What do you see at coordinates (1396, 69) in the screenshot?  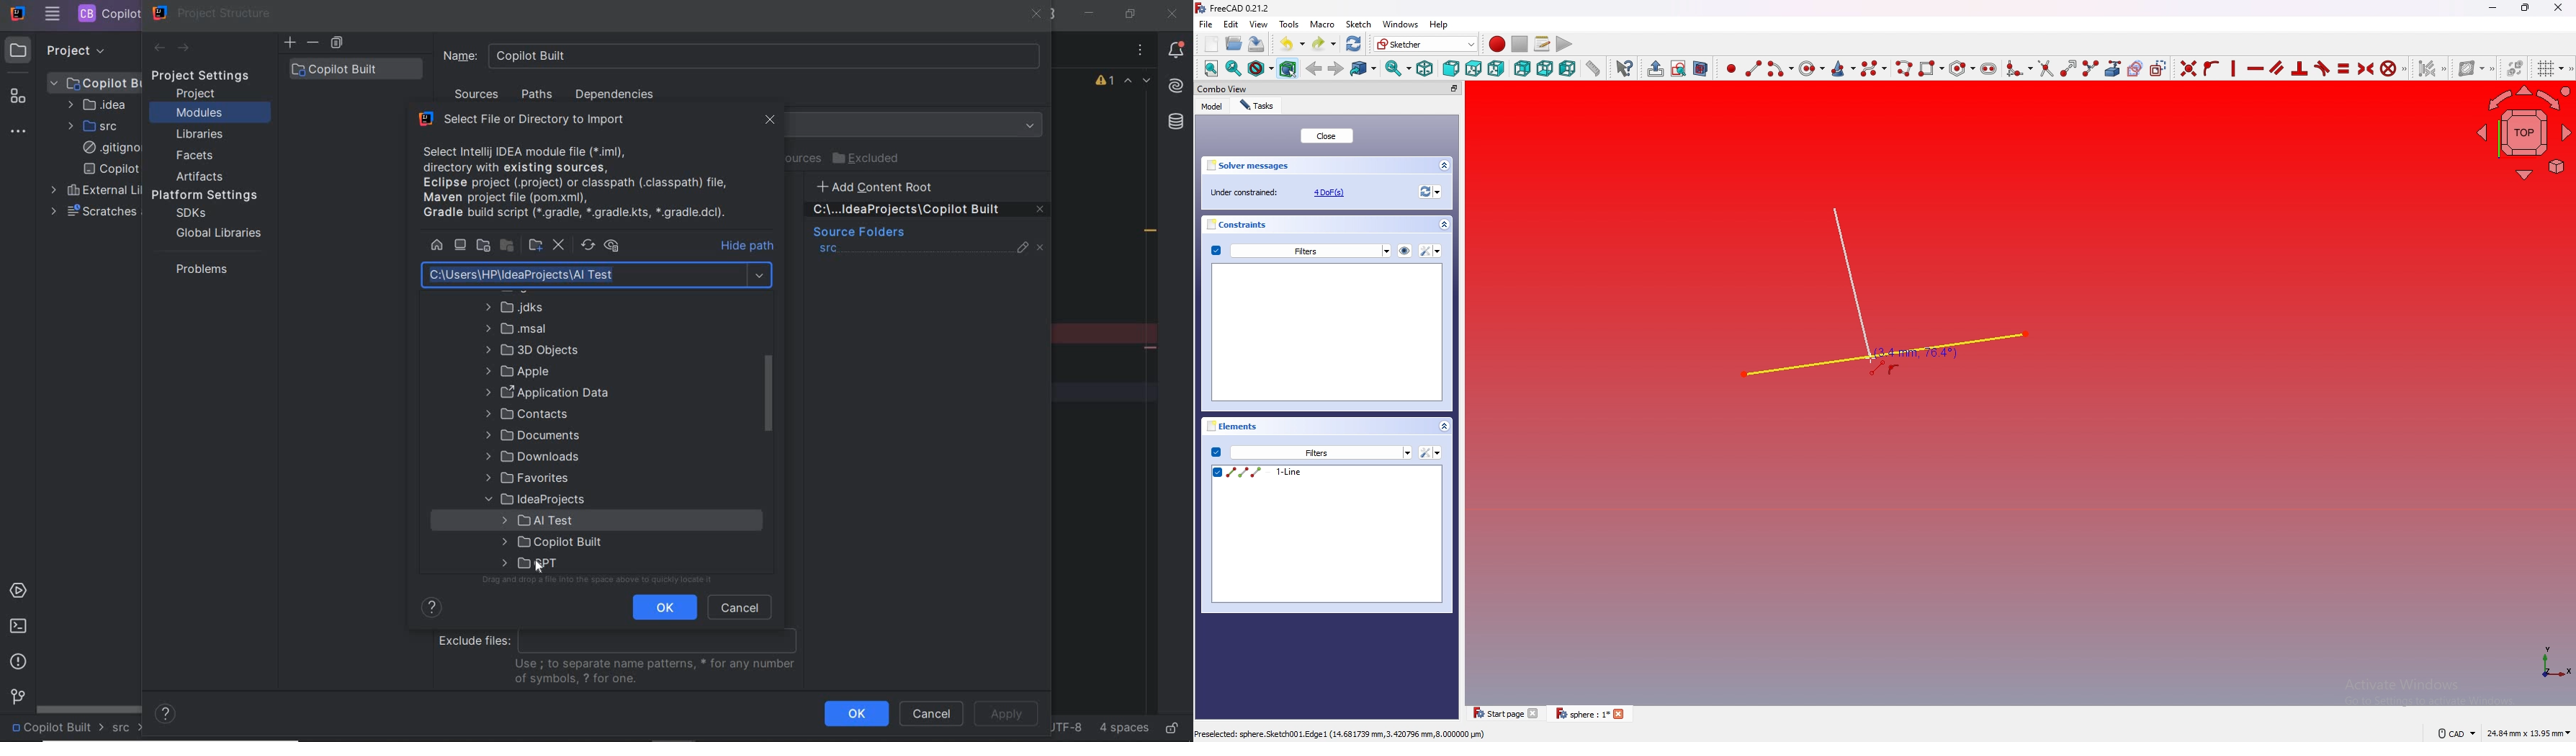 I see `Sync view` at bounding box center [1396, 69].